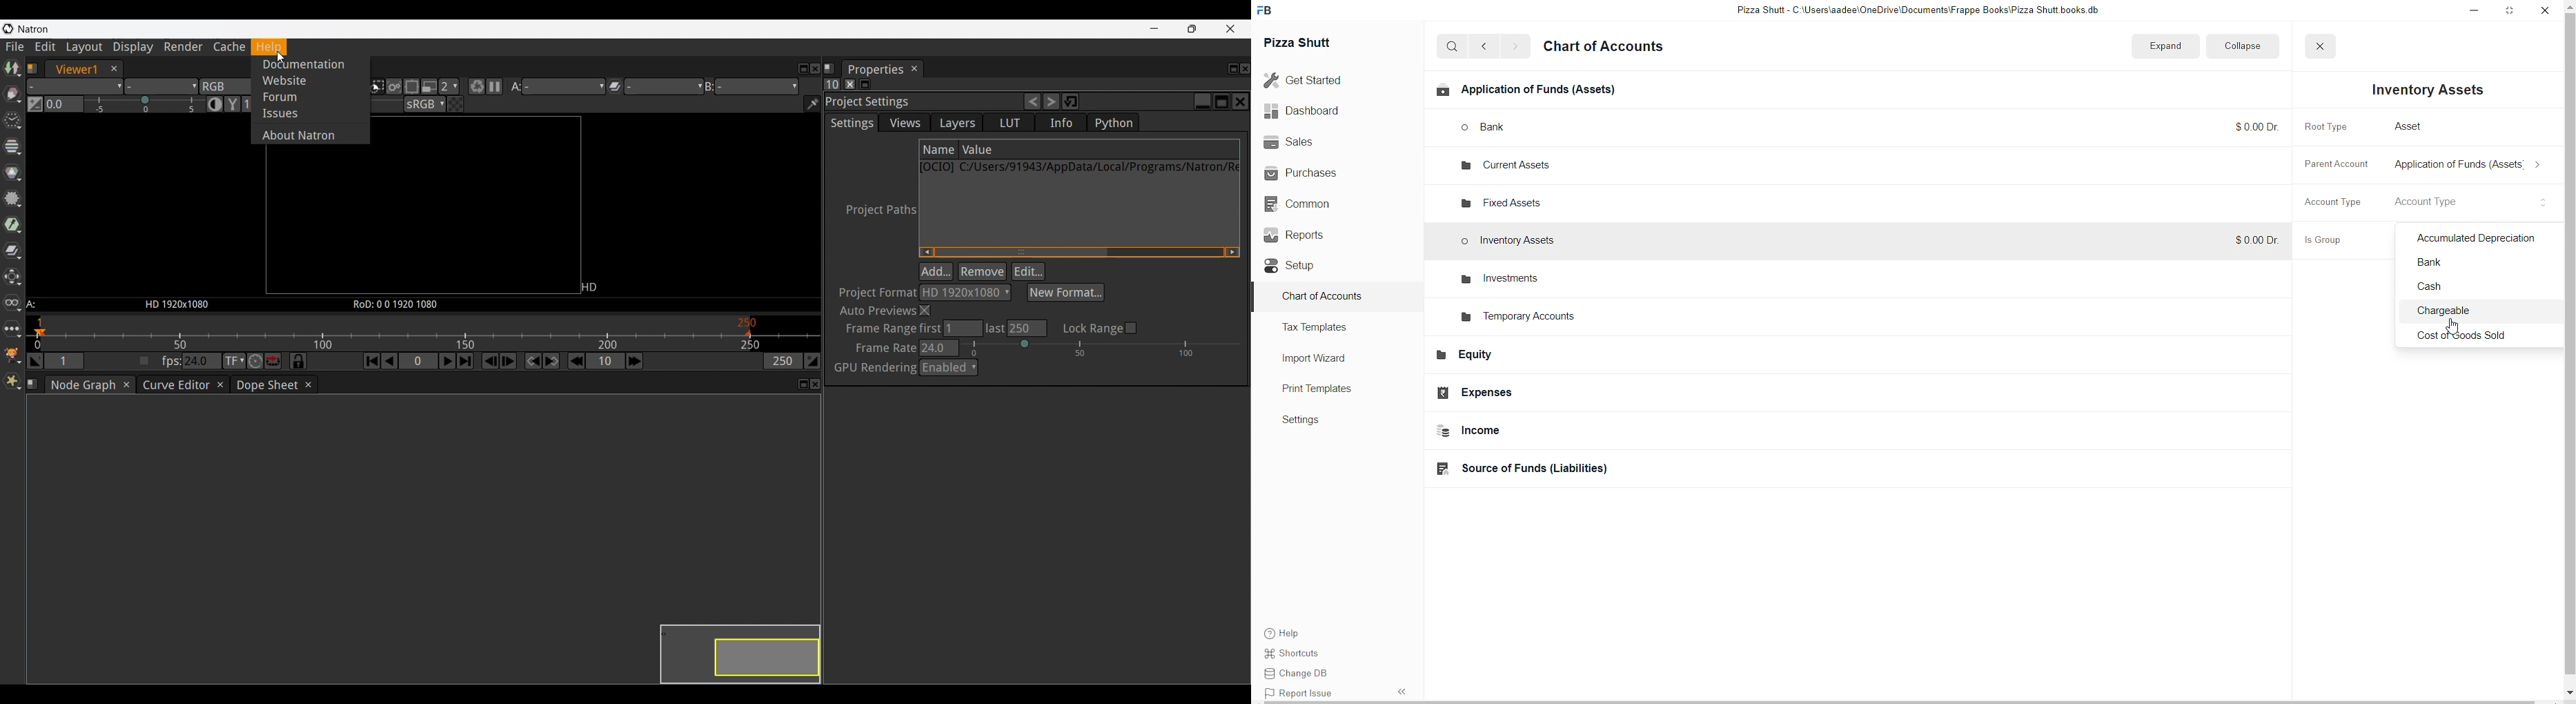 The image size is (2576, 728). I want to click on settings , so click(1314, 423).